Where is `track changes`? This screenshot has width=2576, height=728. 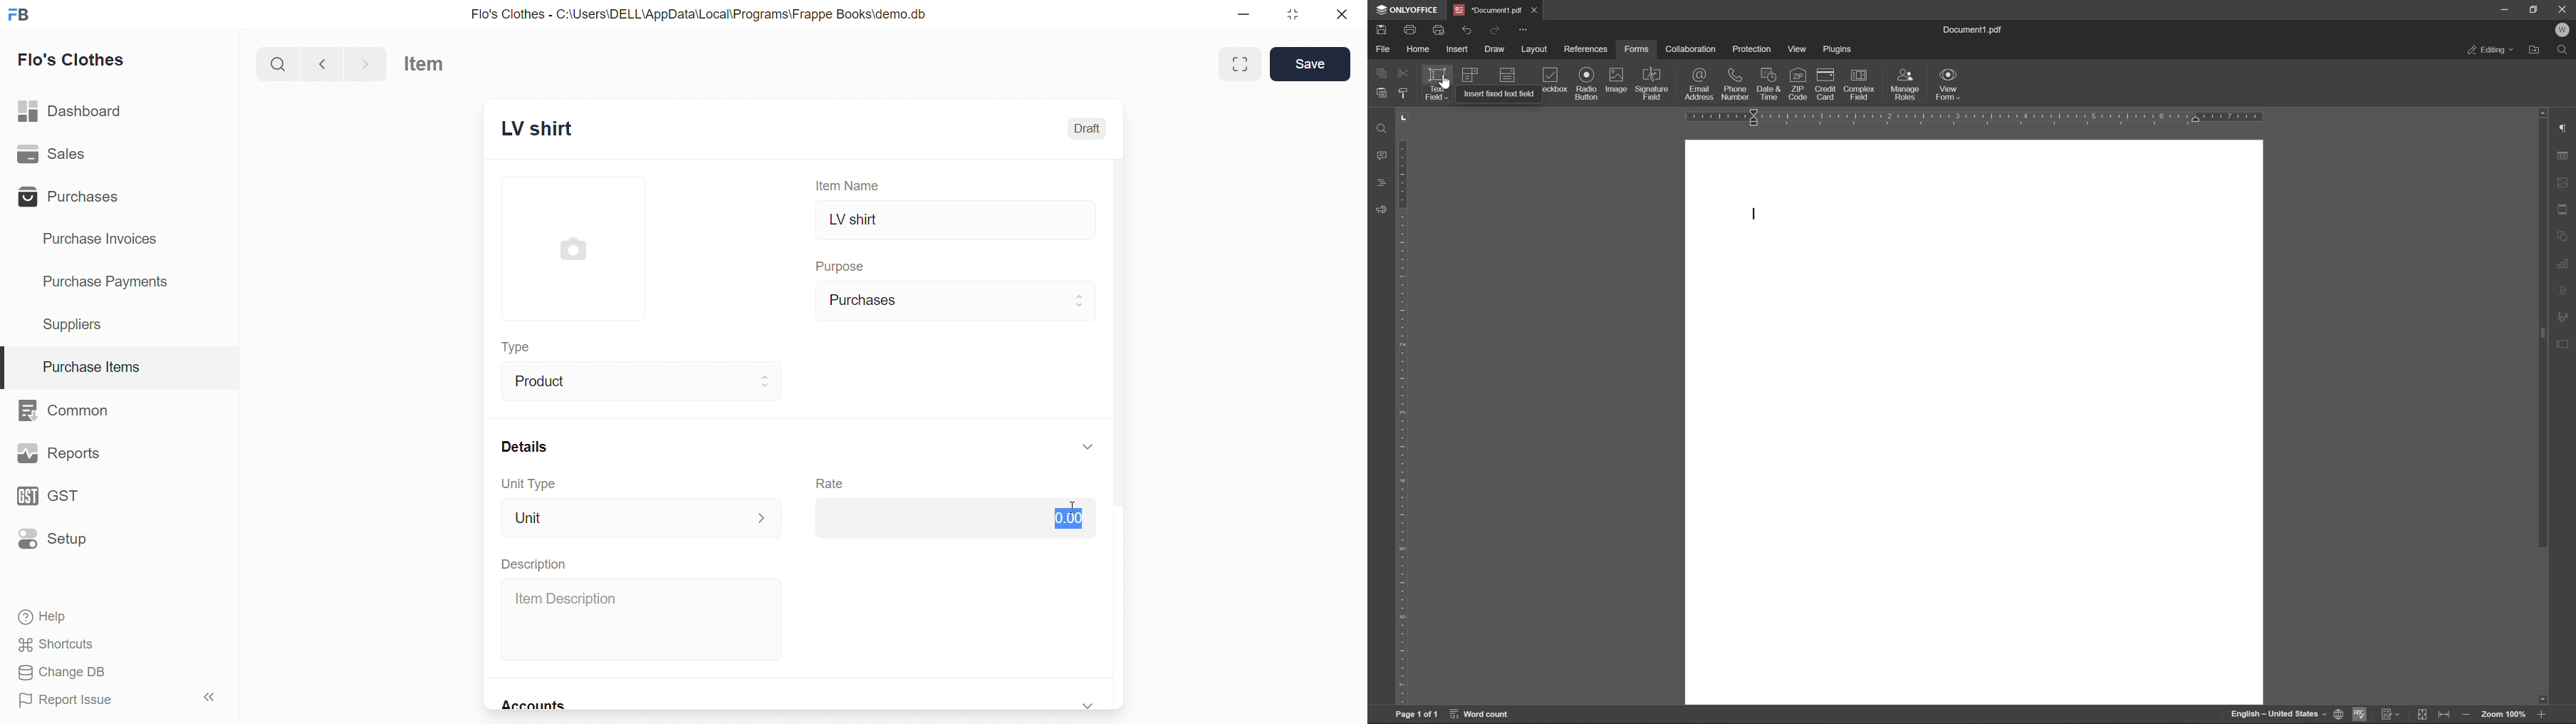 track changes is located at coordinates (2389, 715).